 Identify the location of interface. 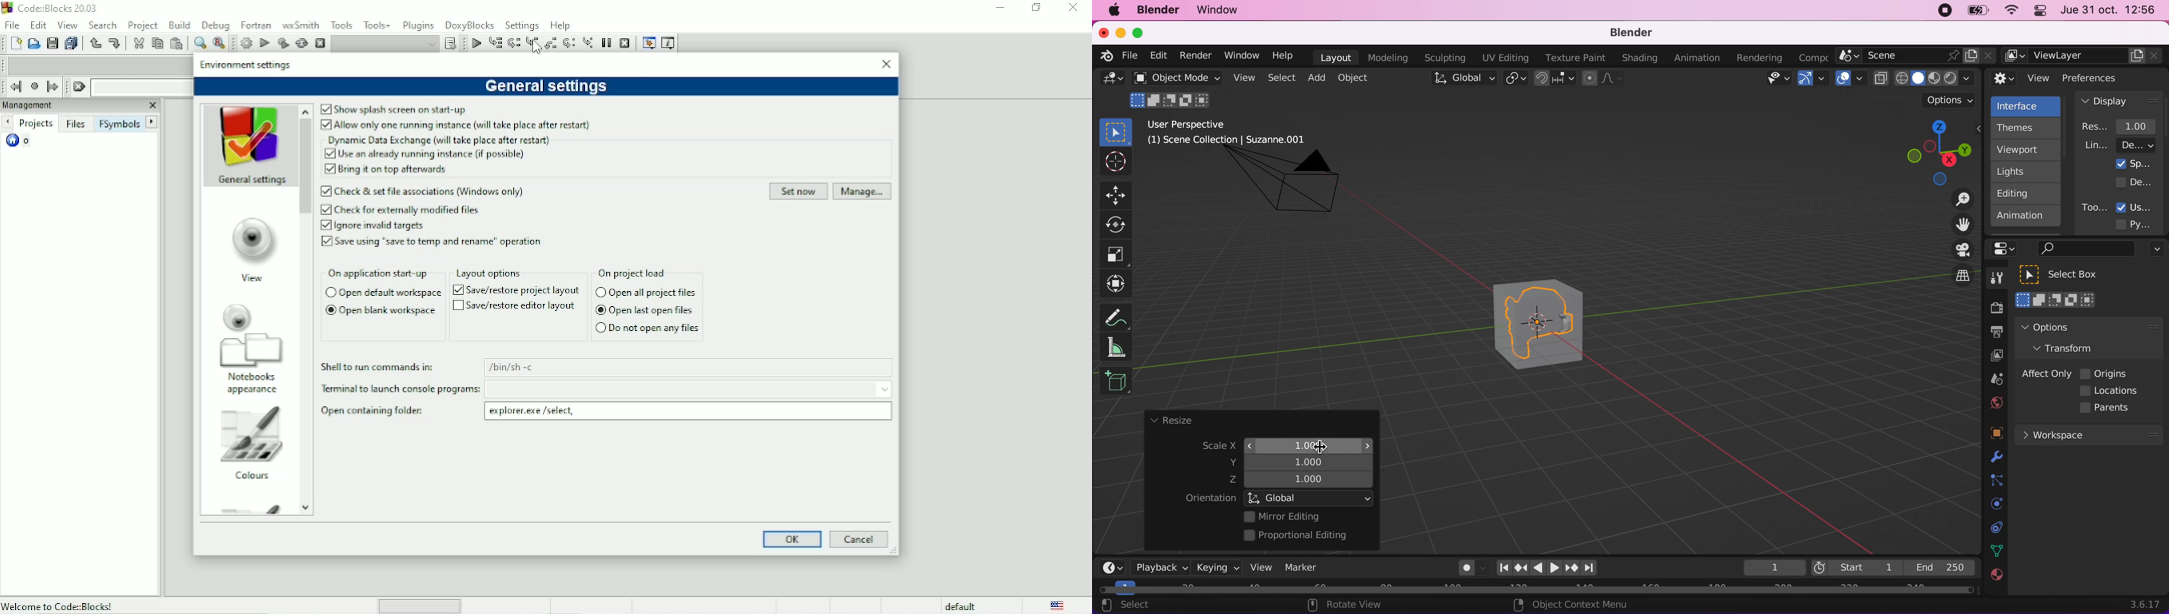
(2027, 105).